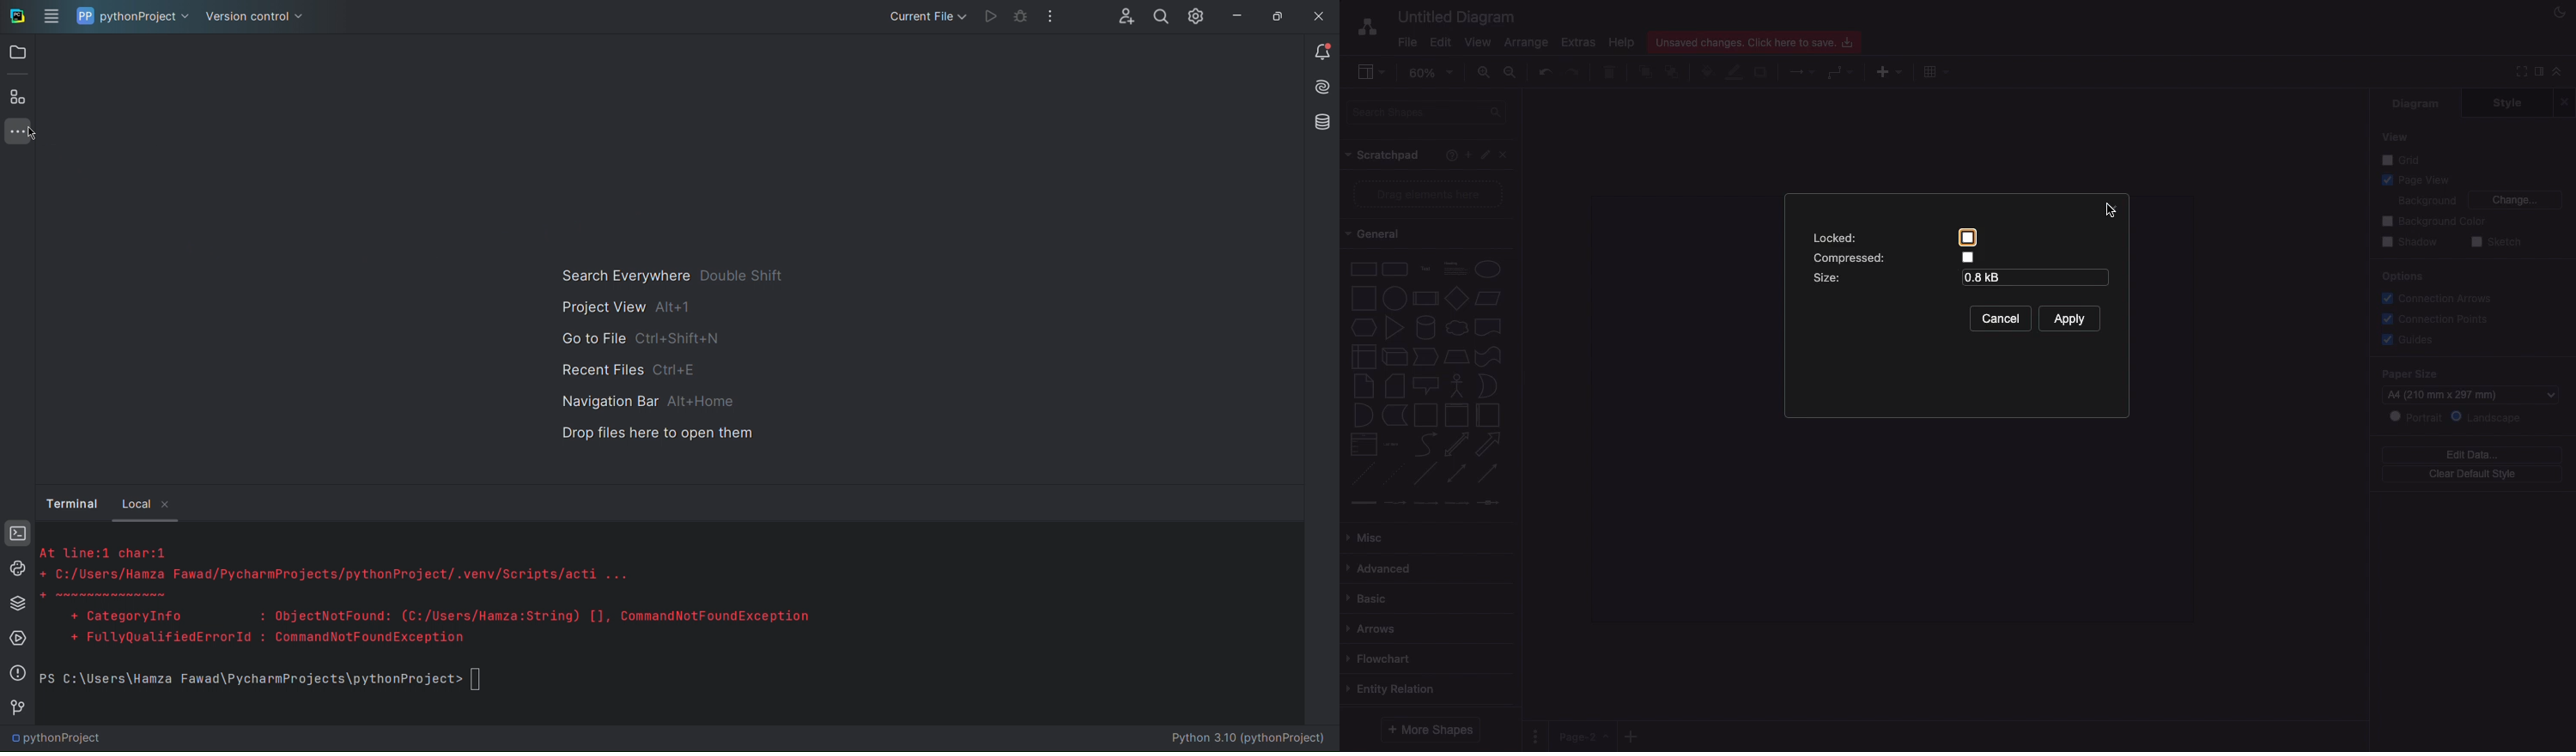  I want to click on Unsaved changes. Click here to save, so click(1757, 41).